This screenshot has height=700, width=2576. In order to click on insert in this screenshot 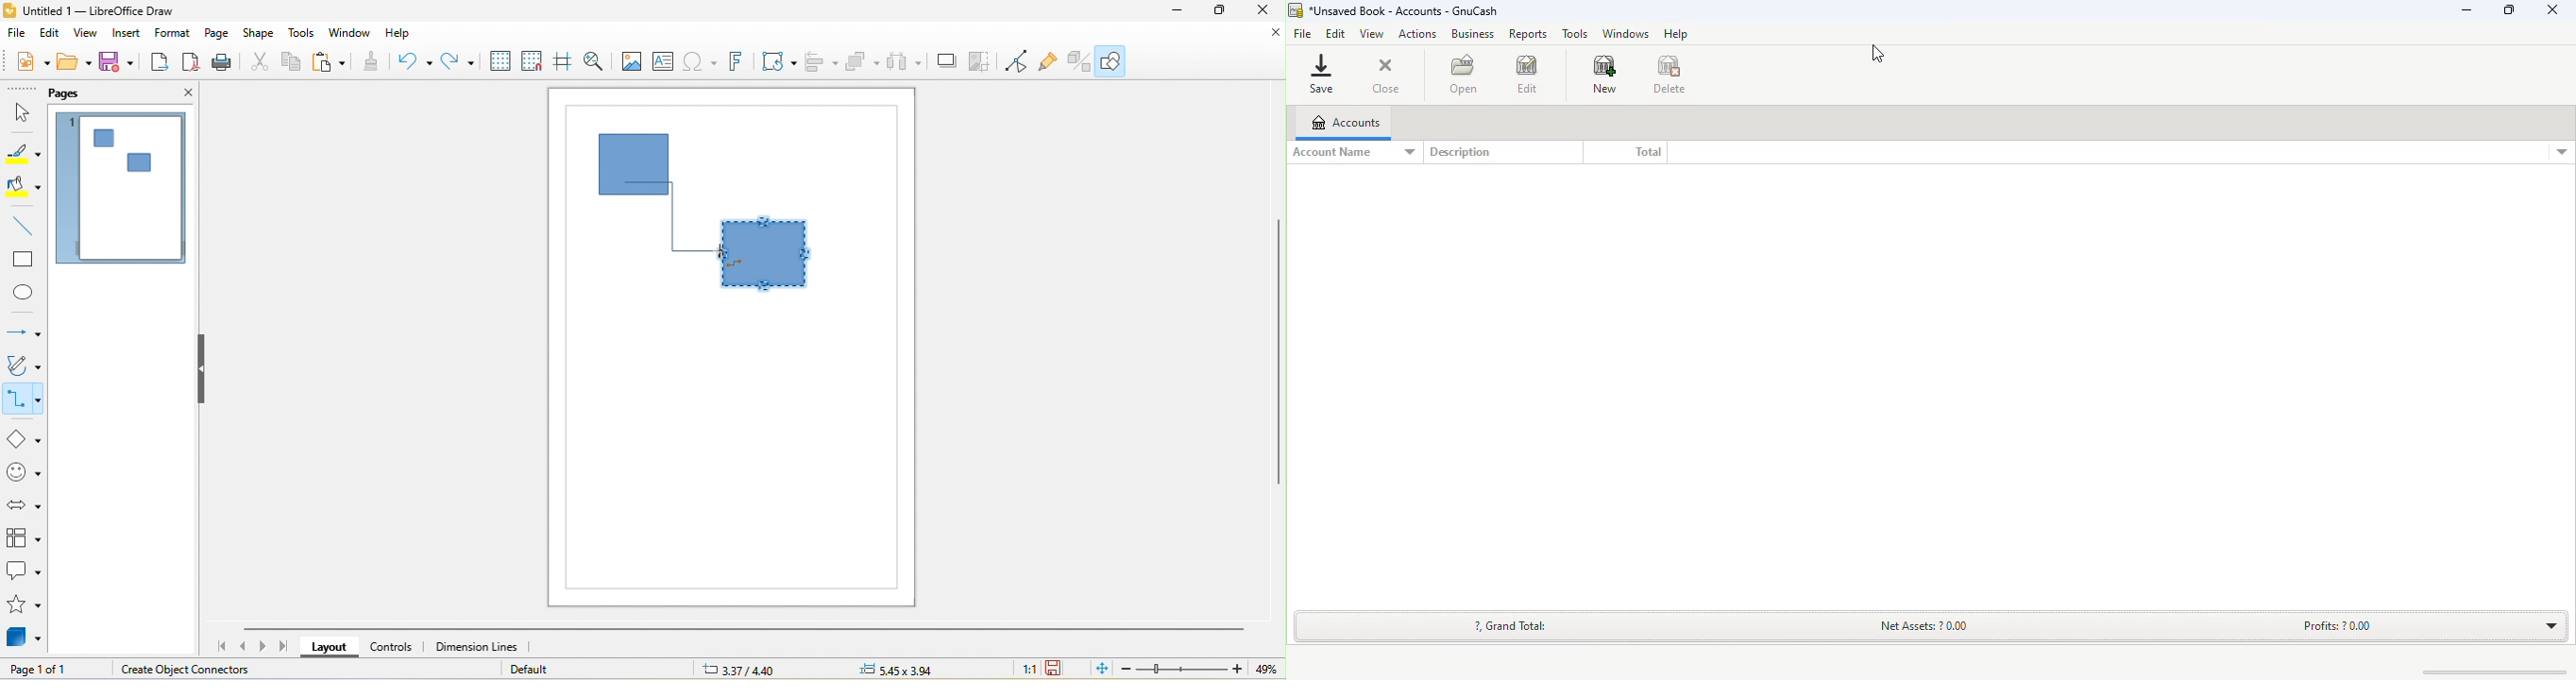, I will do `click(125, 33)`.